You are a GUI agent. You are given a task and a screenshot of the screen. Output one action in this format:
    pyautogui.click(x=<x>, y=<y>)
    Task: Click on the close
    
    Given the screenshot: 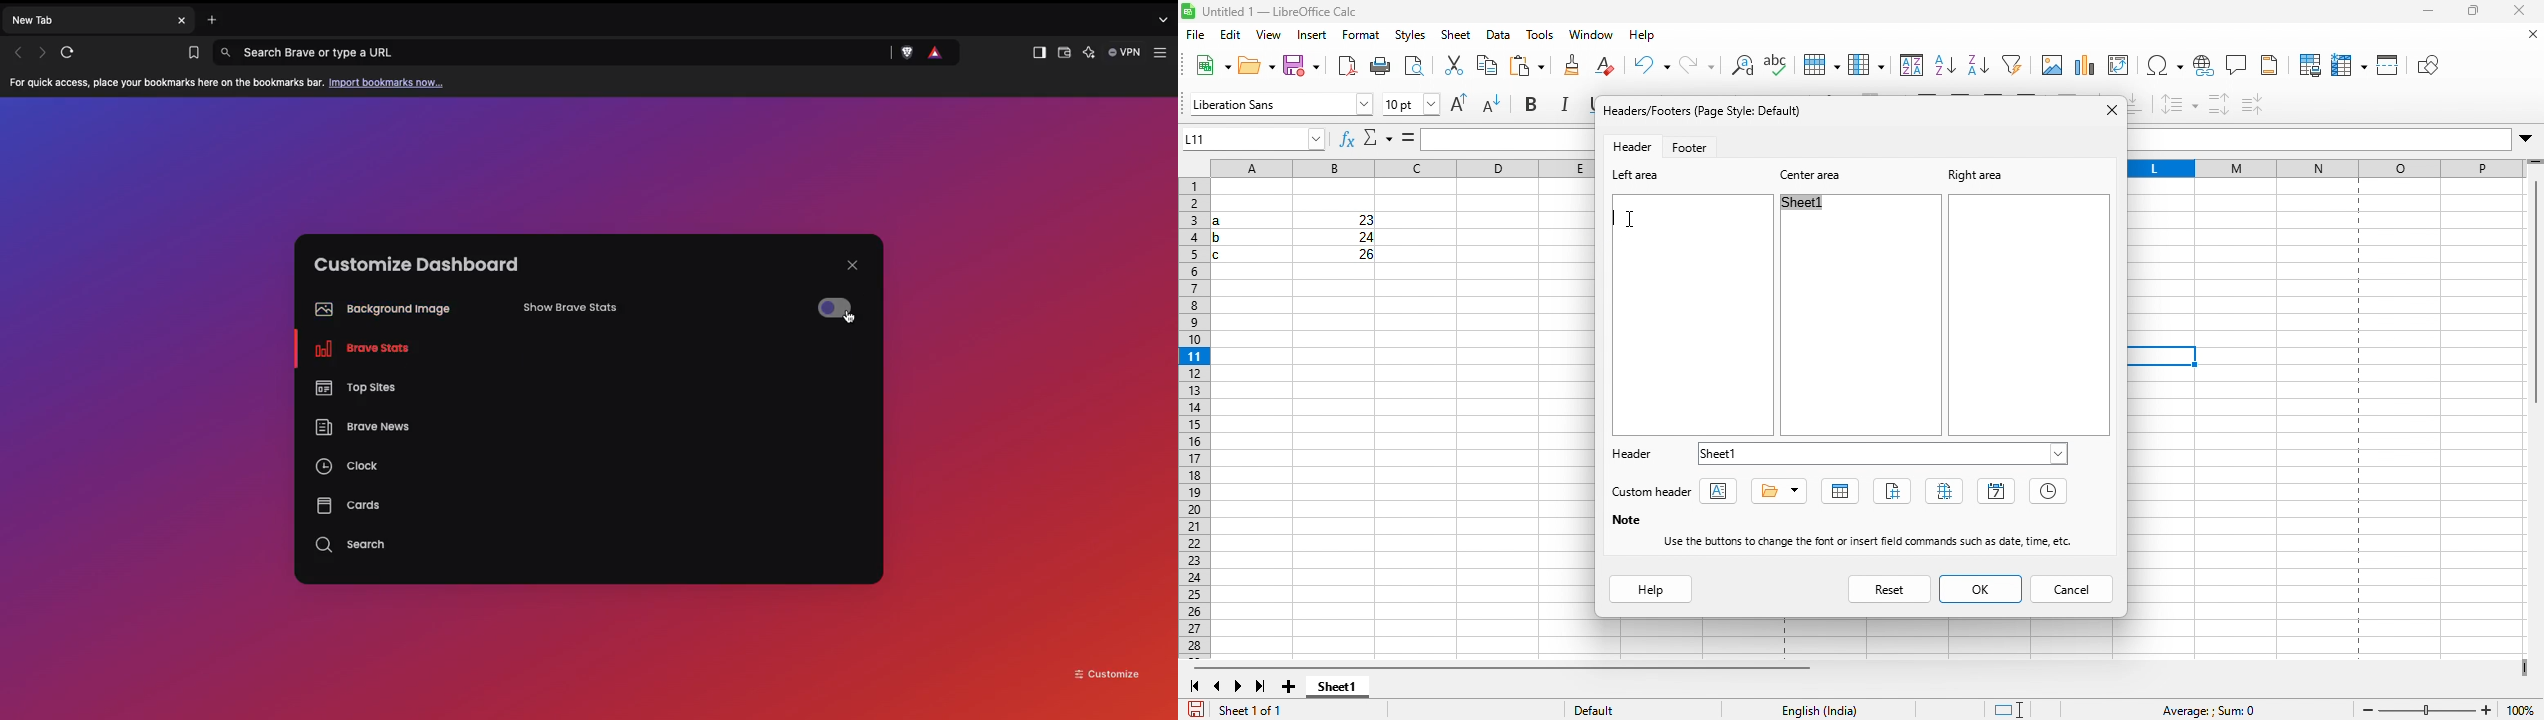 What is the action you would take?
    pyautogui.click(x=2526, y=35)
    